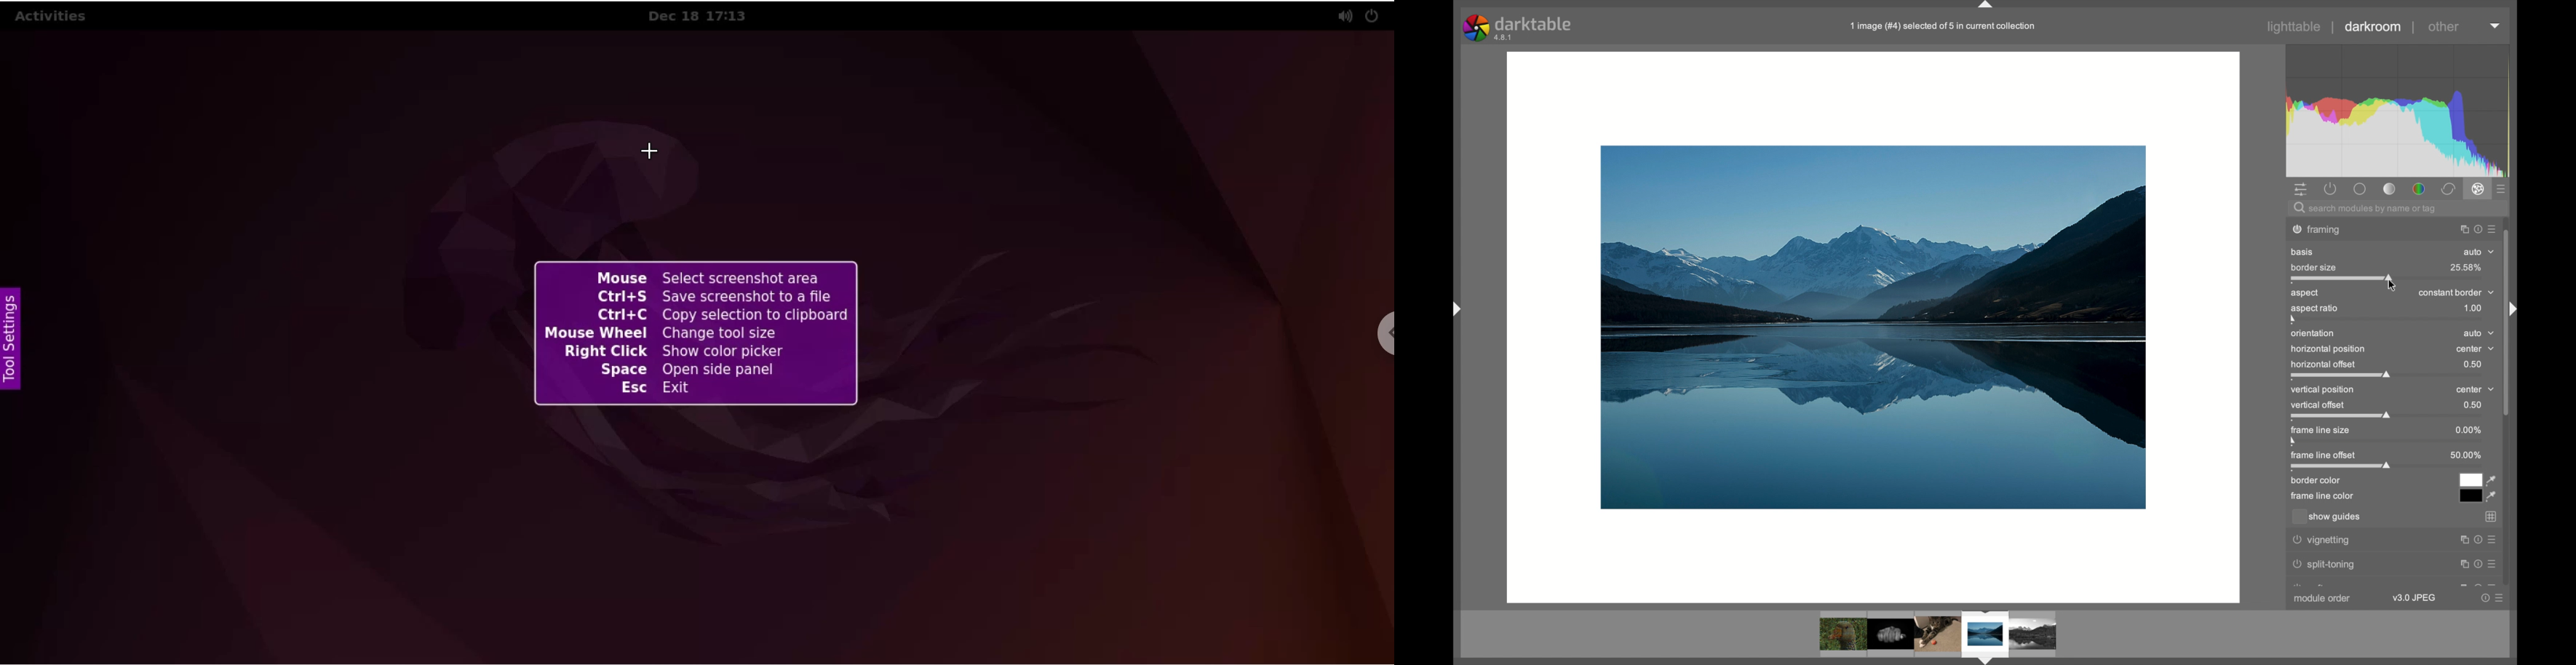 The width and height of the screenshot is (2576, 672). Describe the element at coordinates (2318, 266) in the screenshot. I see `border size` at that location.